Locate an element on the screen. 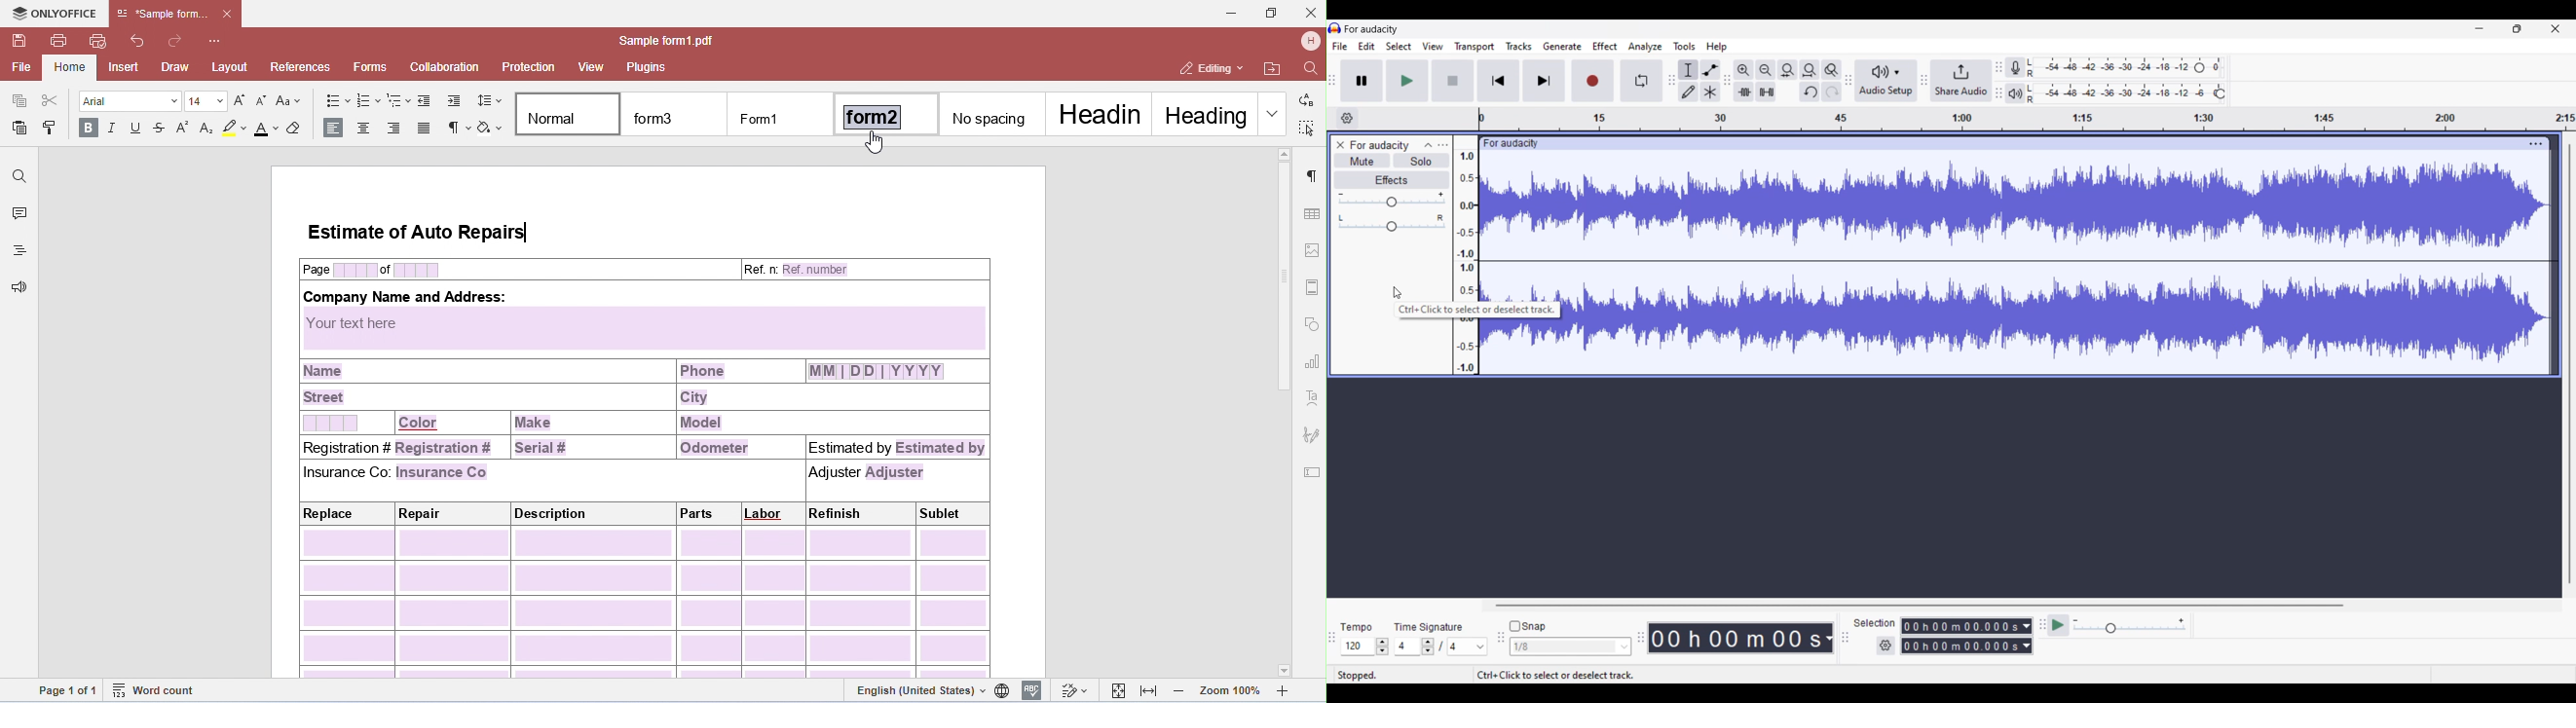  Collapse is located at coordinates (1428, 145).